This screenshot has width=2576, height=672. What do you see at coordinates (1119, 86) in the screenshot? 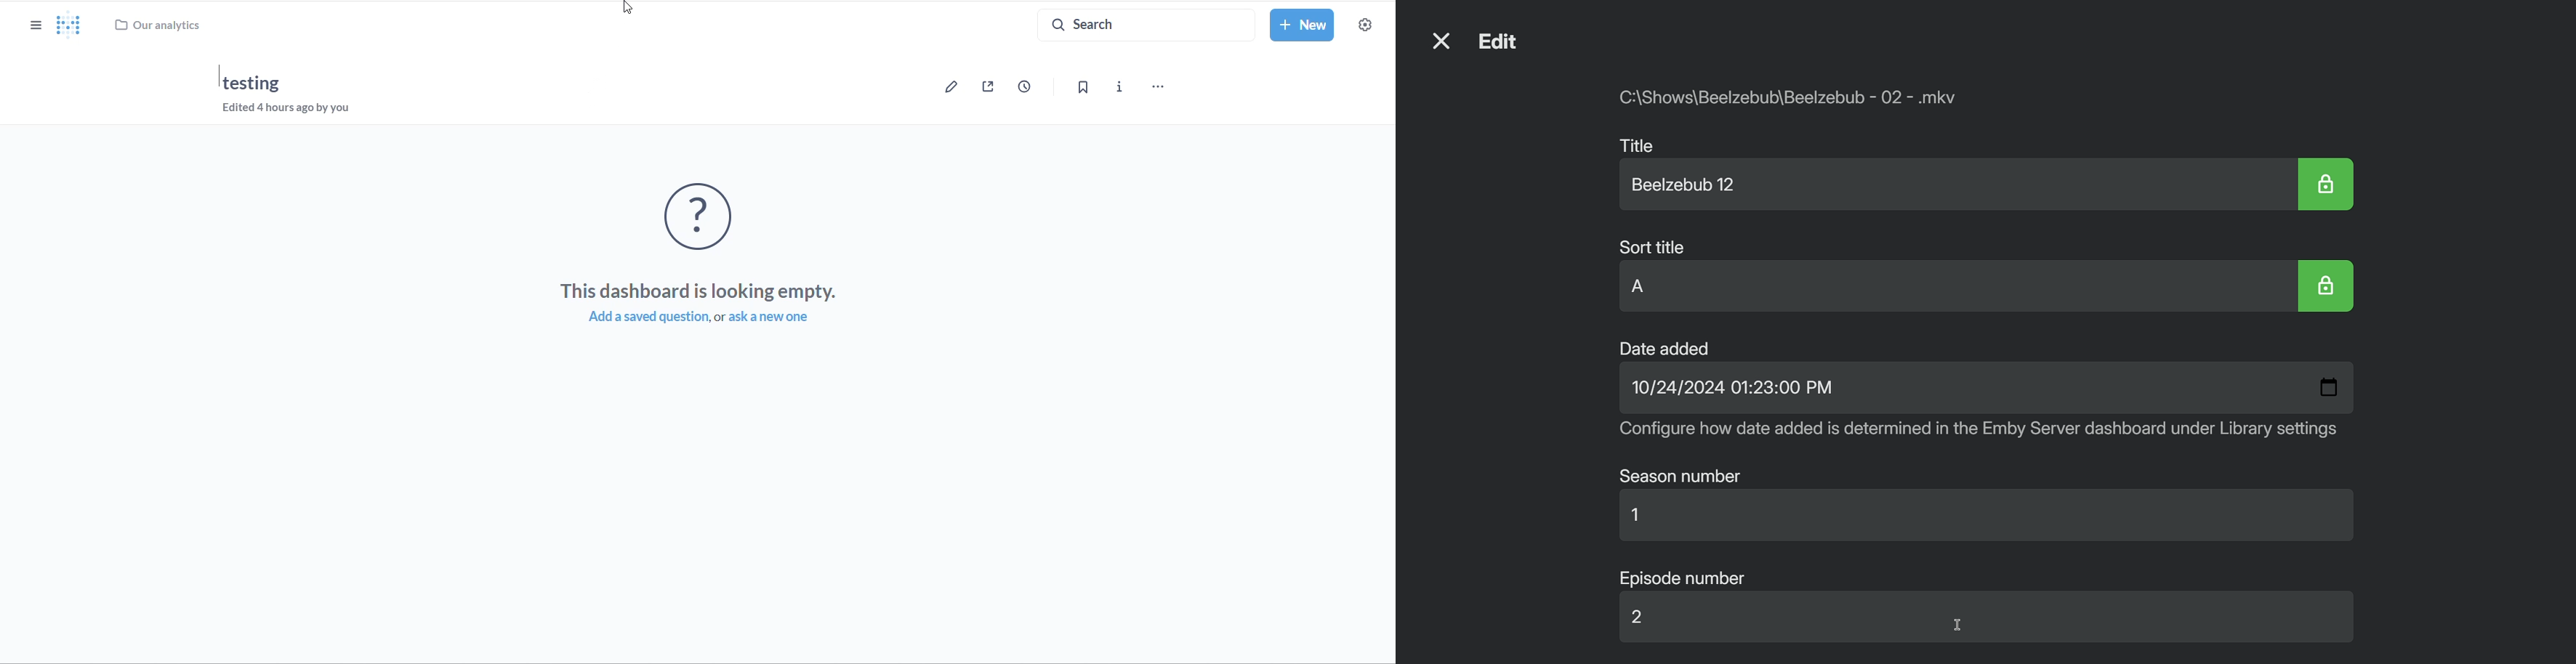
I see `info` at bounding box center [1119, 86].